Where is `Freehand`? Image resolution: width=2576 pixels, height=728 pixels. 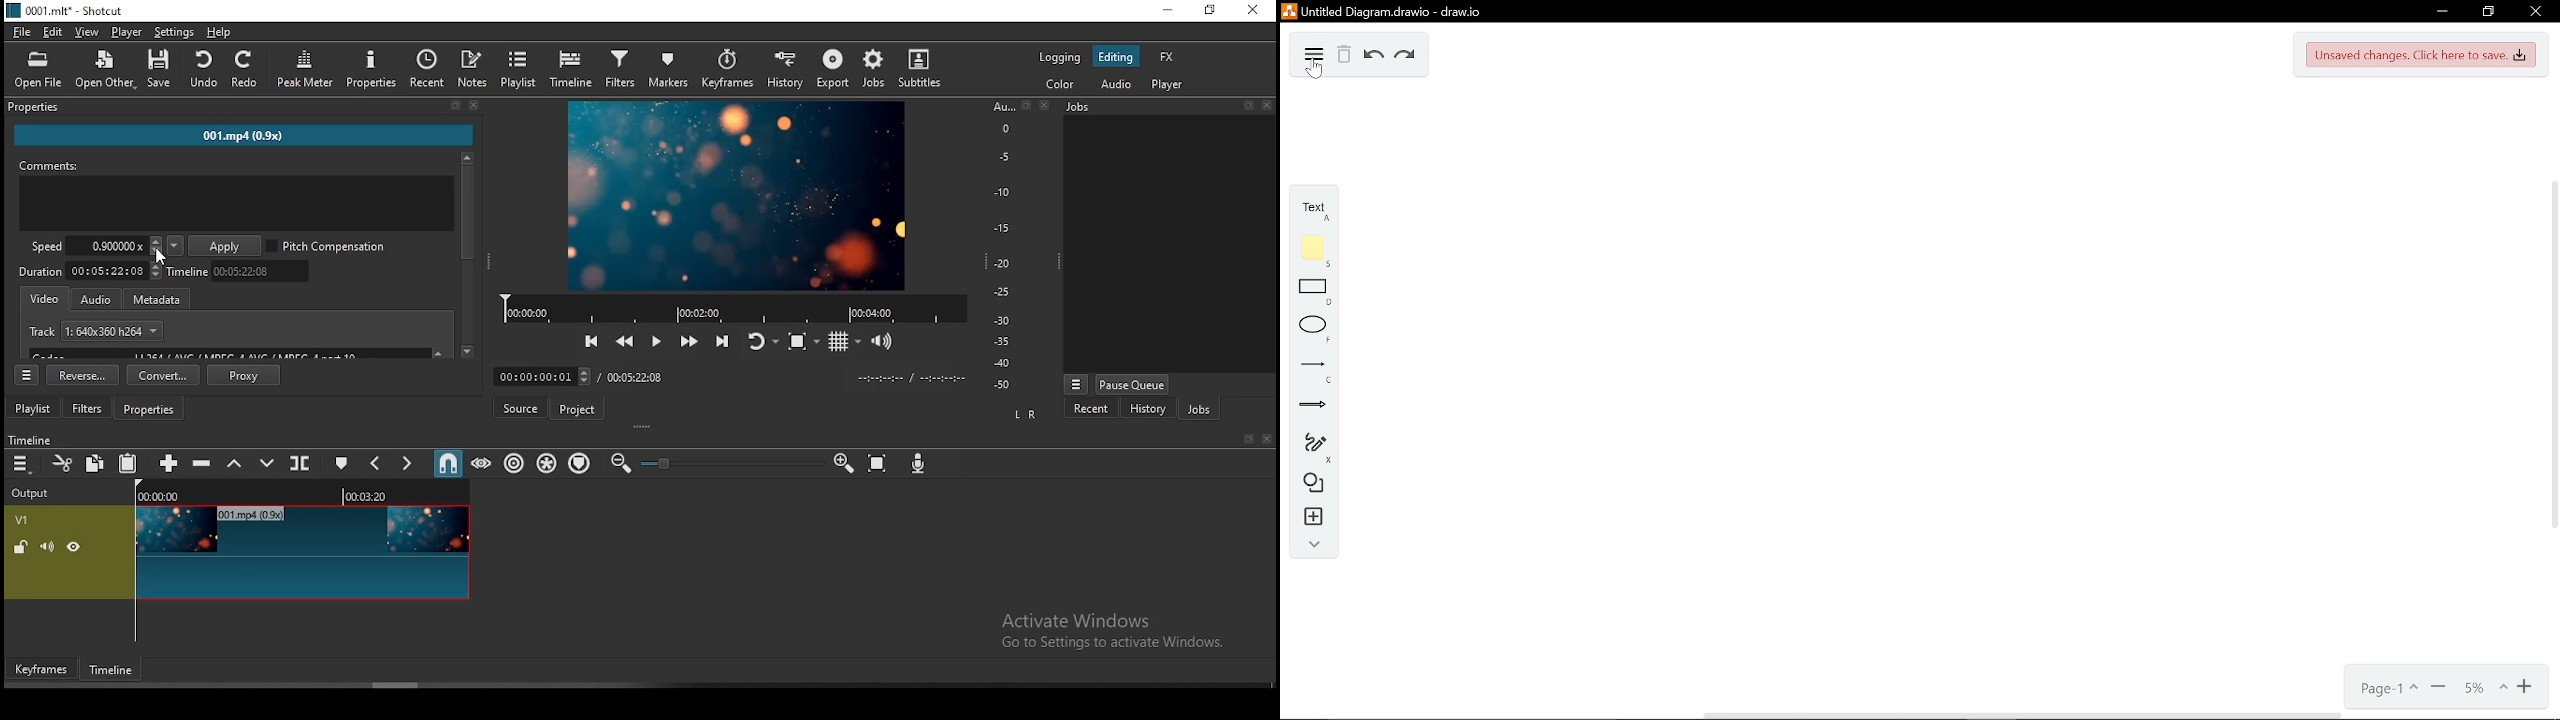 Freehand is located at coordinates (1308, 446).